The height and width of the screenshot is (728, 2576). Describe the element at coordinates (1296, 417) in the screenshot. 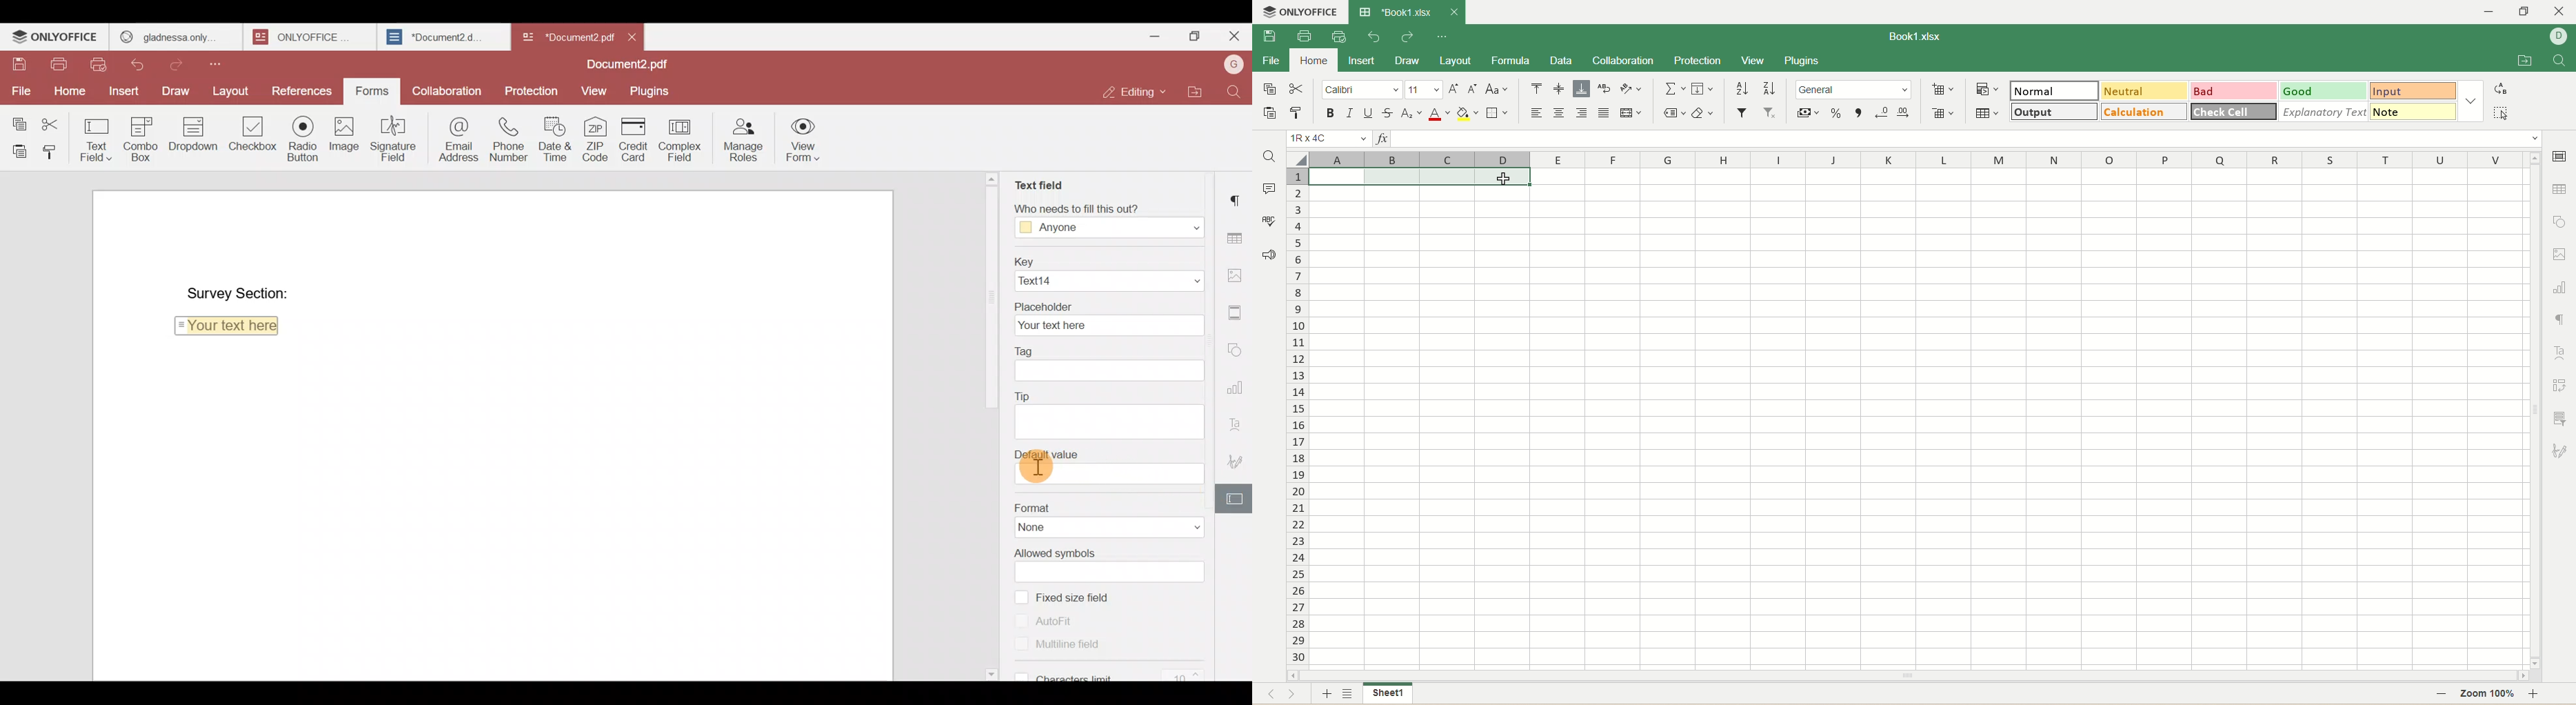

I see `row number` at that location.